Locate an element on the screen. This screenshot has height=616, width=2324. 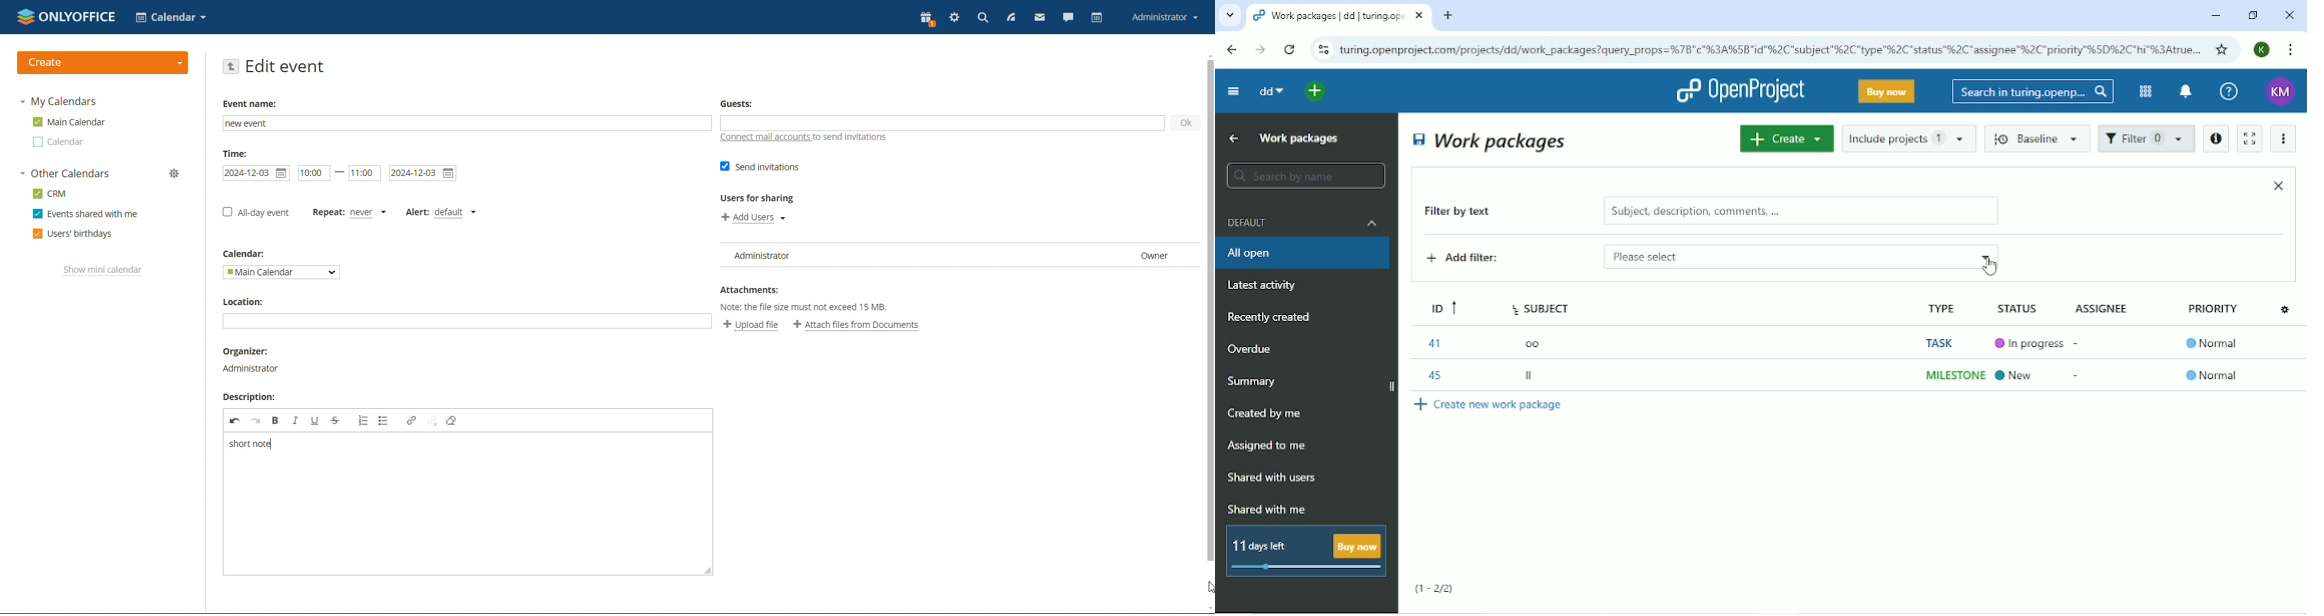
Status is located at coordinates (2028, 305).